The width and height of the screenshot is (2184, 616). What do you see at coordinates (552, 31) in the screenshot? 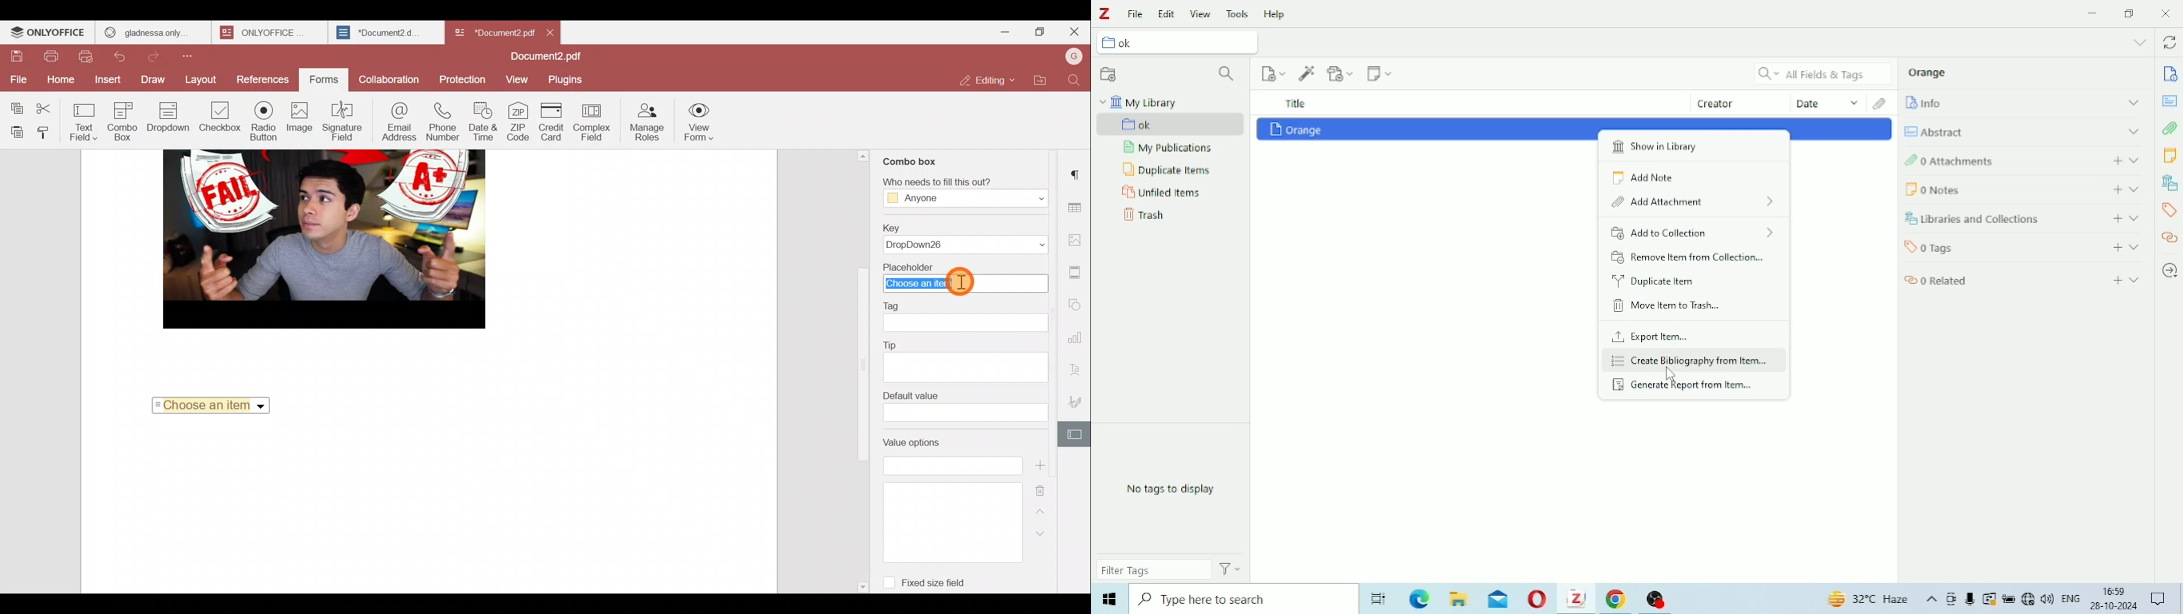
I see `Close` at bounding box center [552, 31].